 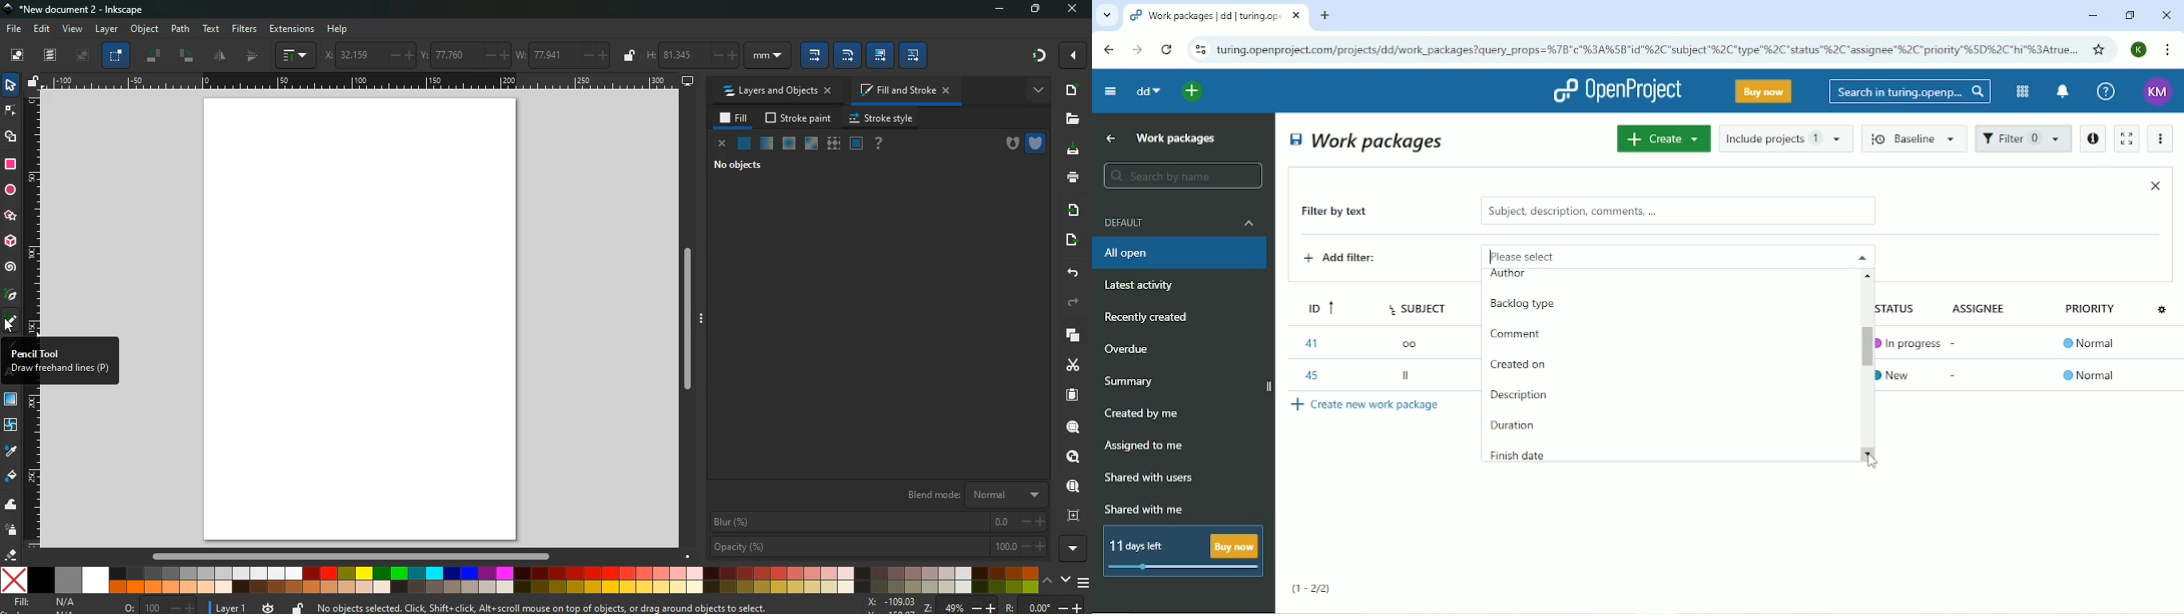 What do you see at coordinates (878, 520) in the screenshot?
I see `blur` at bounding box center [878, 520].